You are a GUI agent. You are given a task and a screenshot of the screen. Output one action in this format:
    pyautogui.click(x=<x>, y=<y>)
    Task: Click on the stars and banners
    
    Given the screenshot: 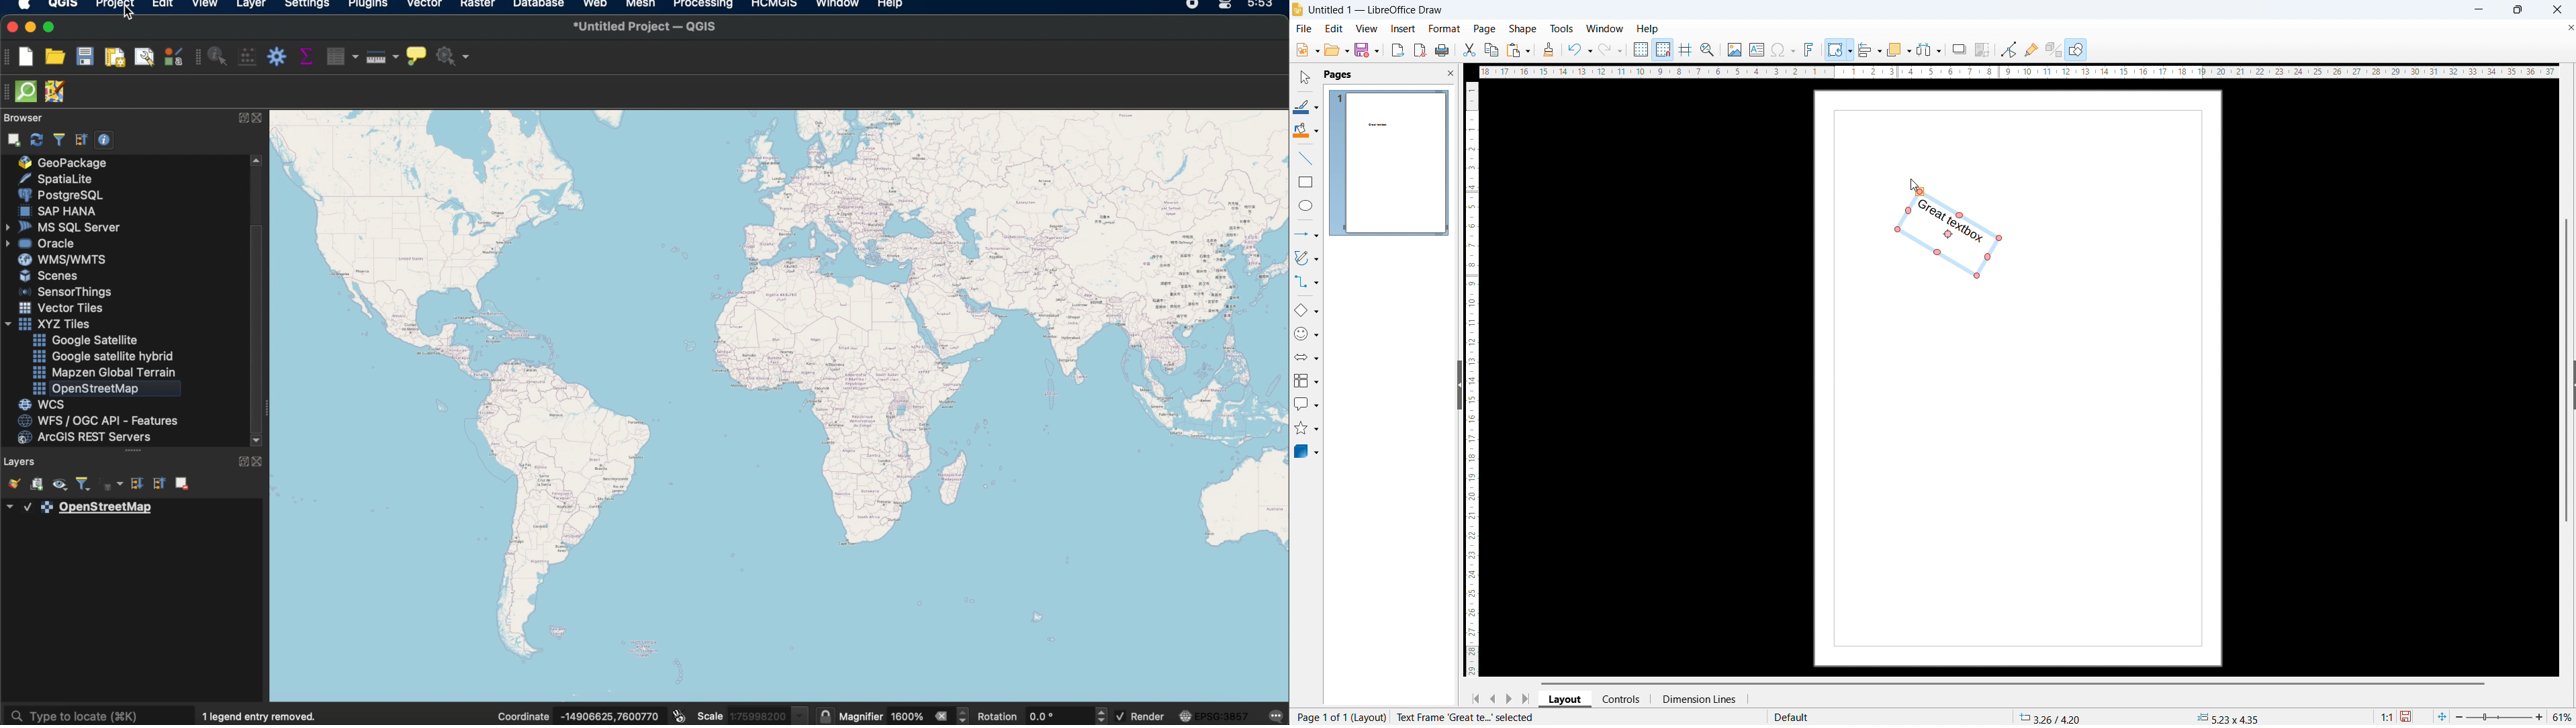 What is the action you would take?
    pyautogui.click(x=1306, y=428)
    